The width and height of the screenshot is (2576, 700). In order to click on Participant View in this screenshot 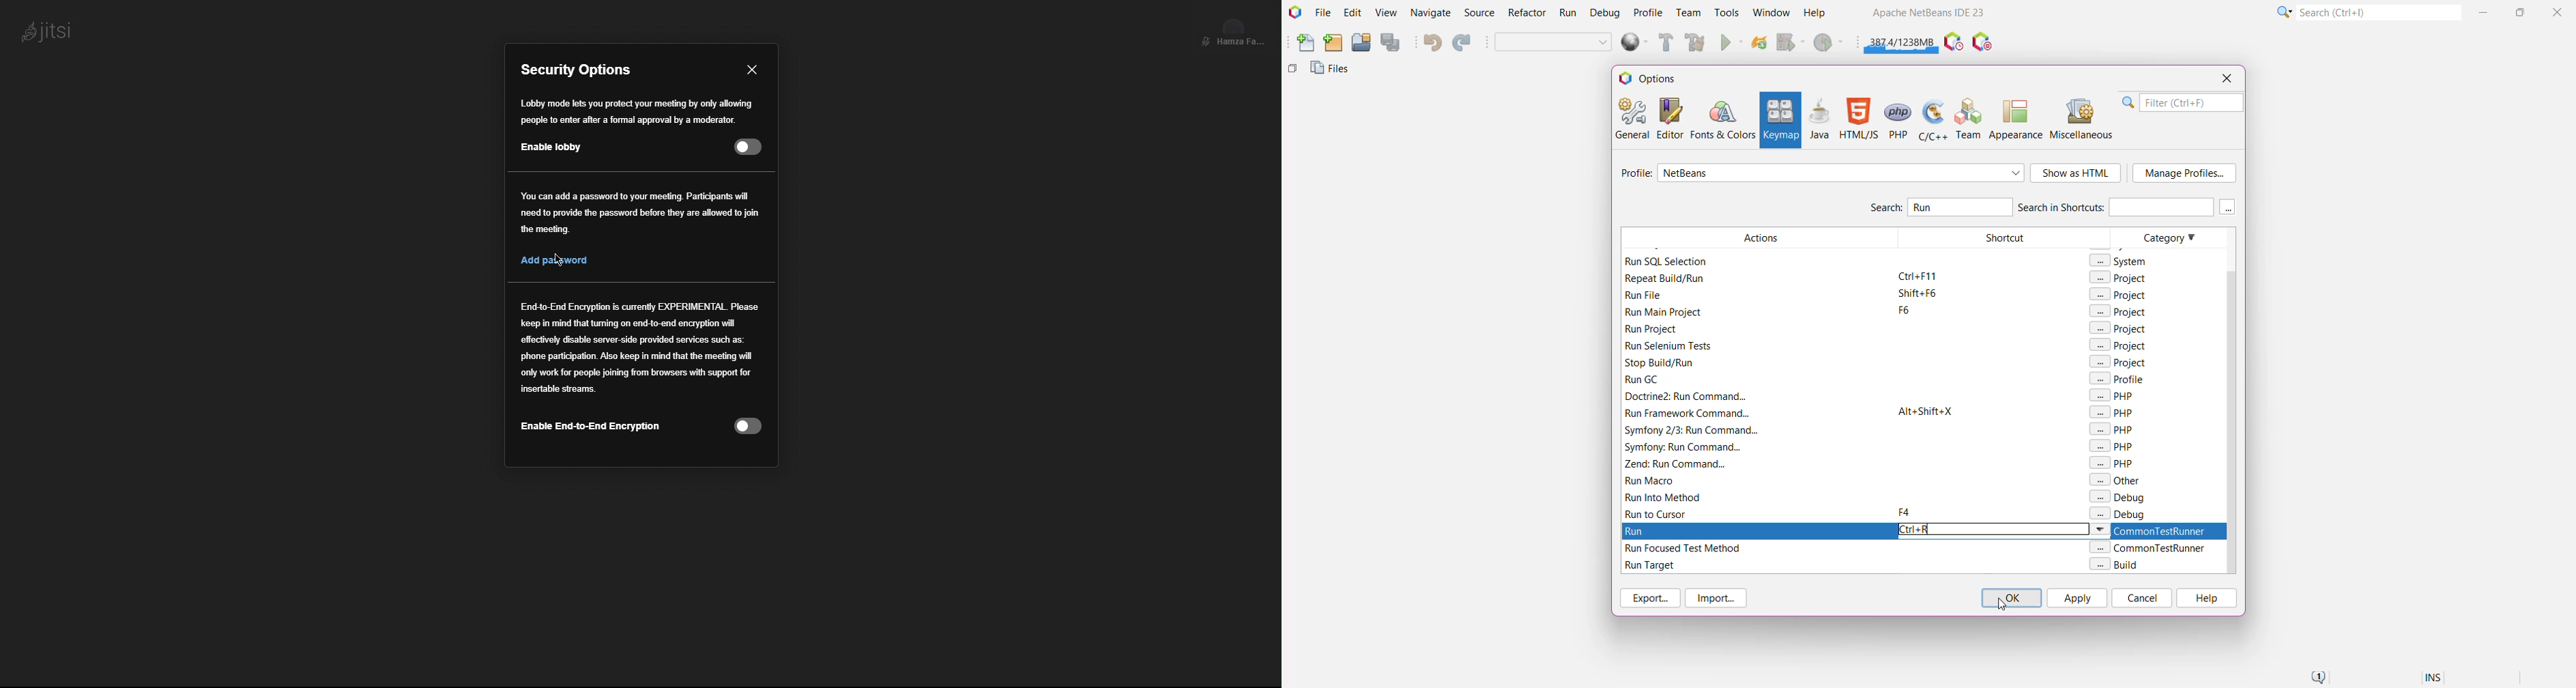, I will do `click(1234, 29)`.